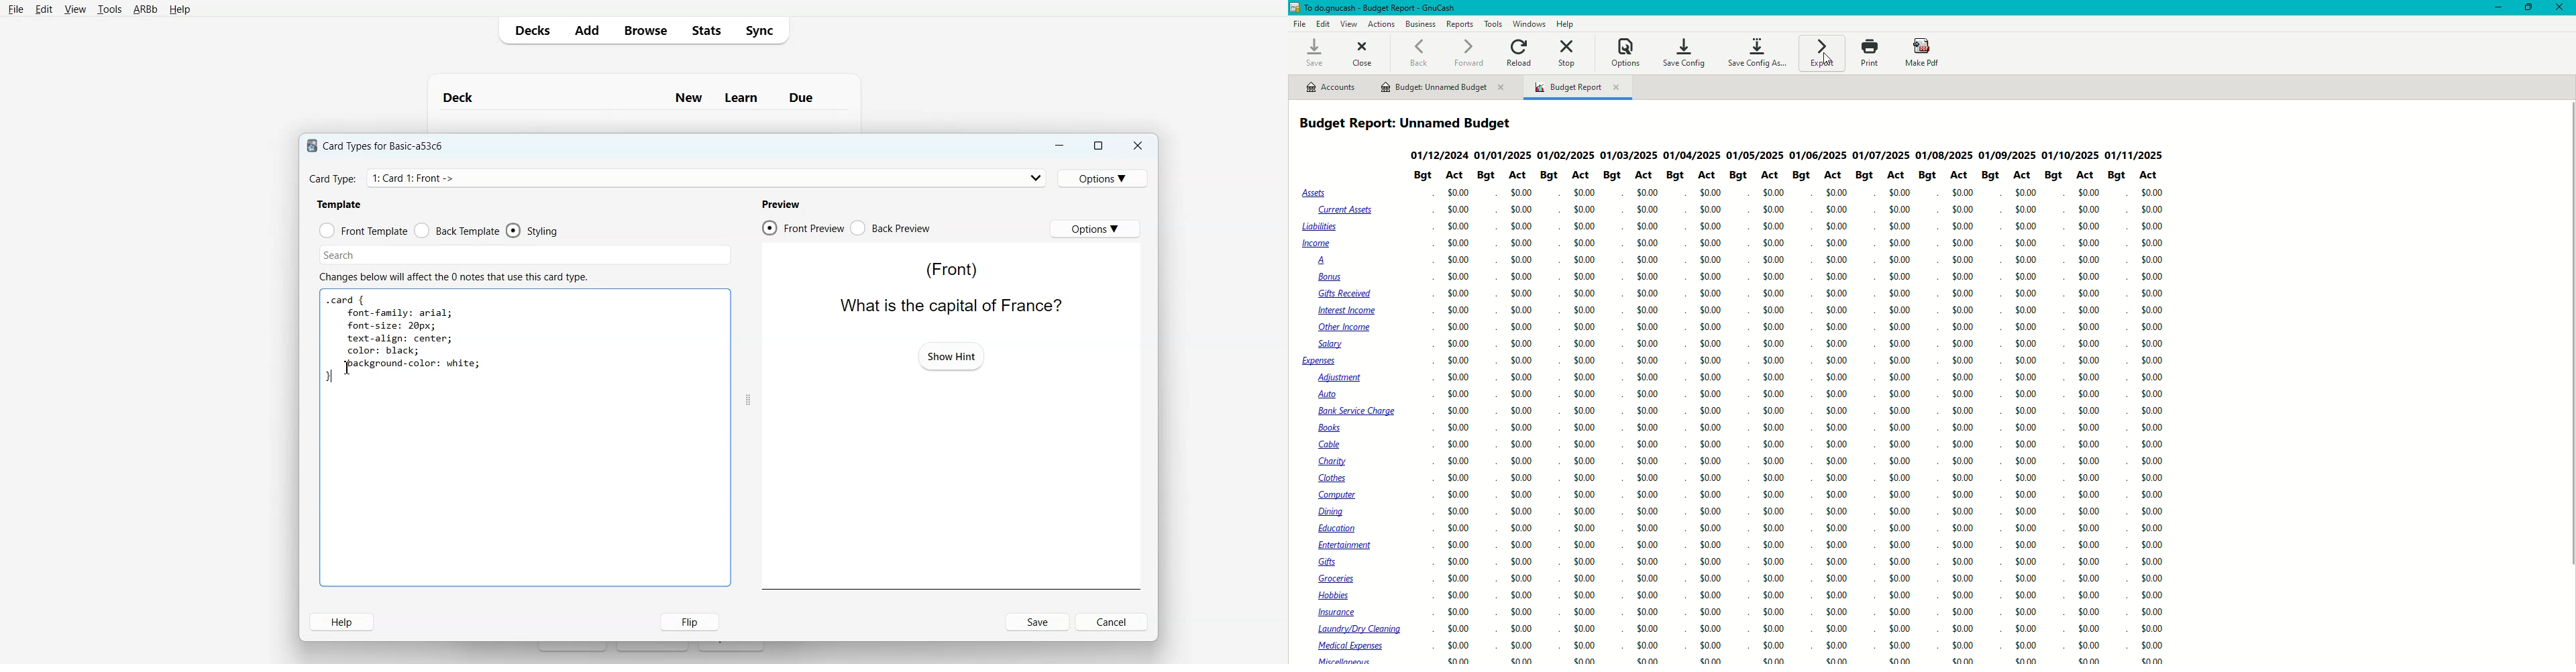 The height and width of the screenshot is (672, 2576). I want to click on $0.00, so click(1646, 242).